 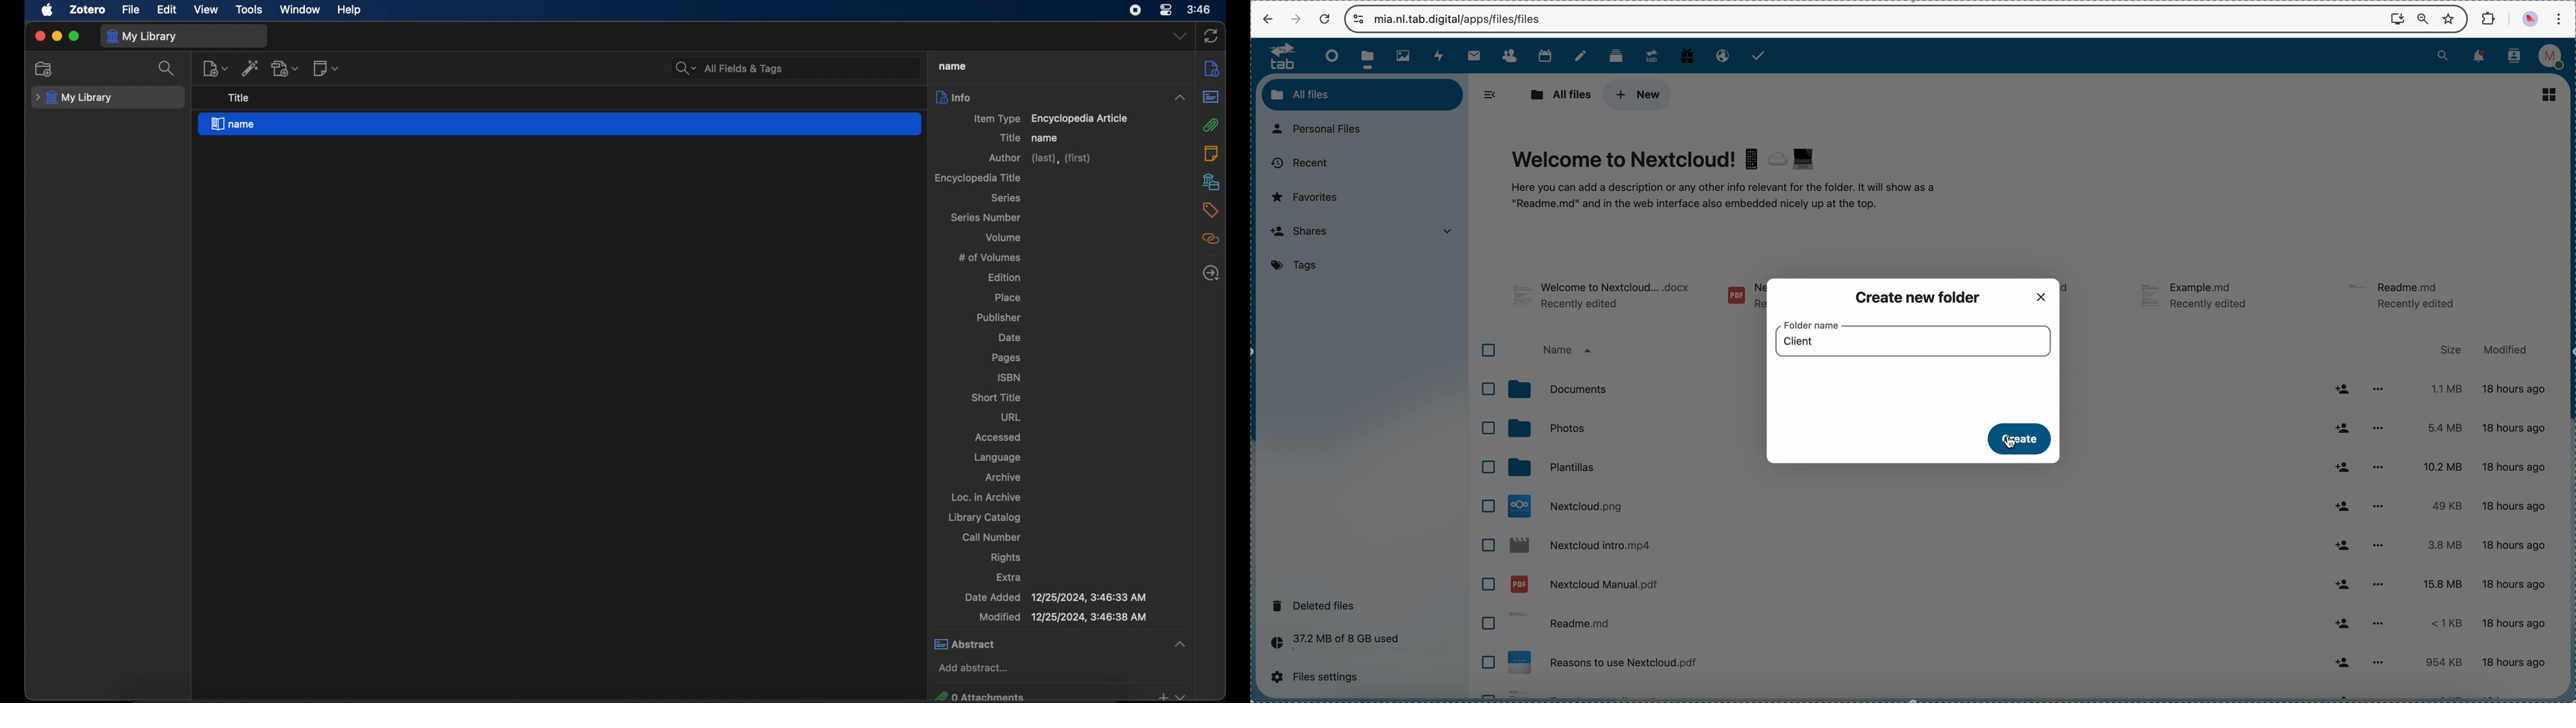 What do you see at coordinates (1632, 430) in the screenshot?
I see `photos` at bounding box center [1632, 430].